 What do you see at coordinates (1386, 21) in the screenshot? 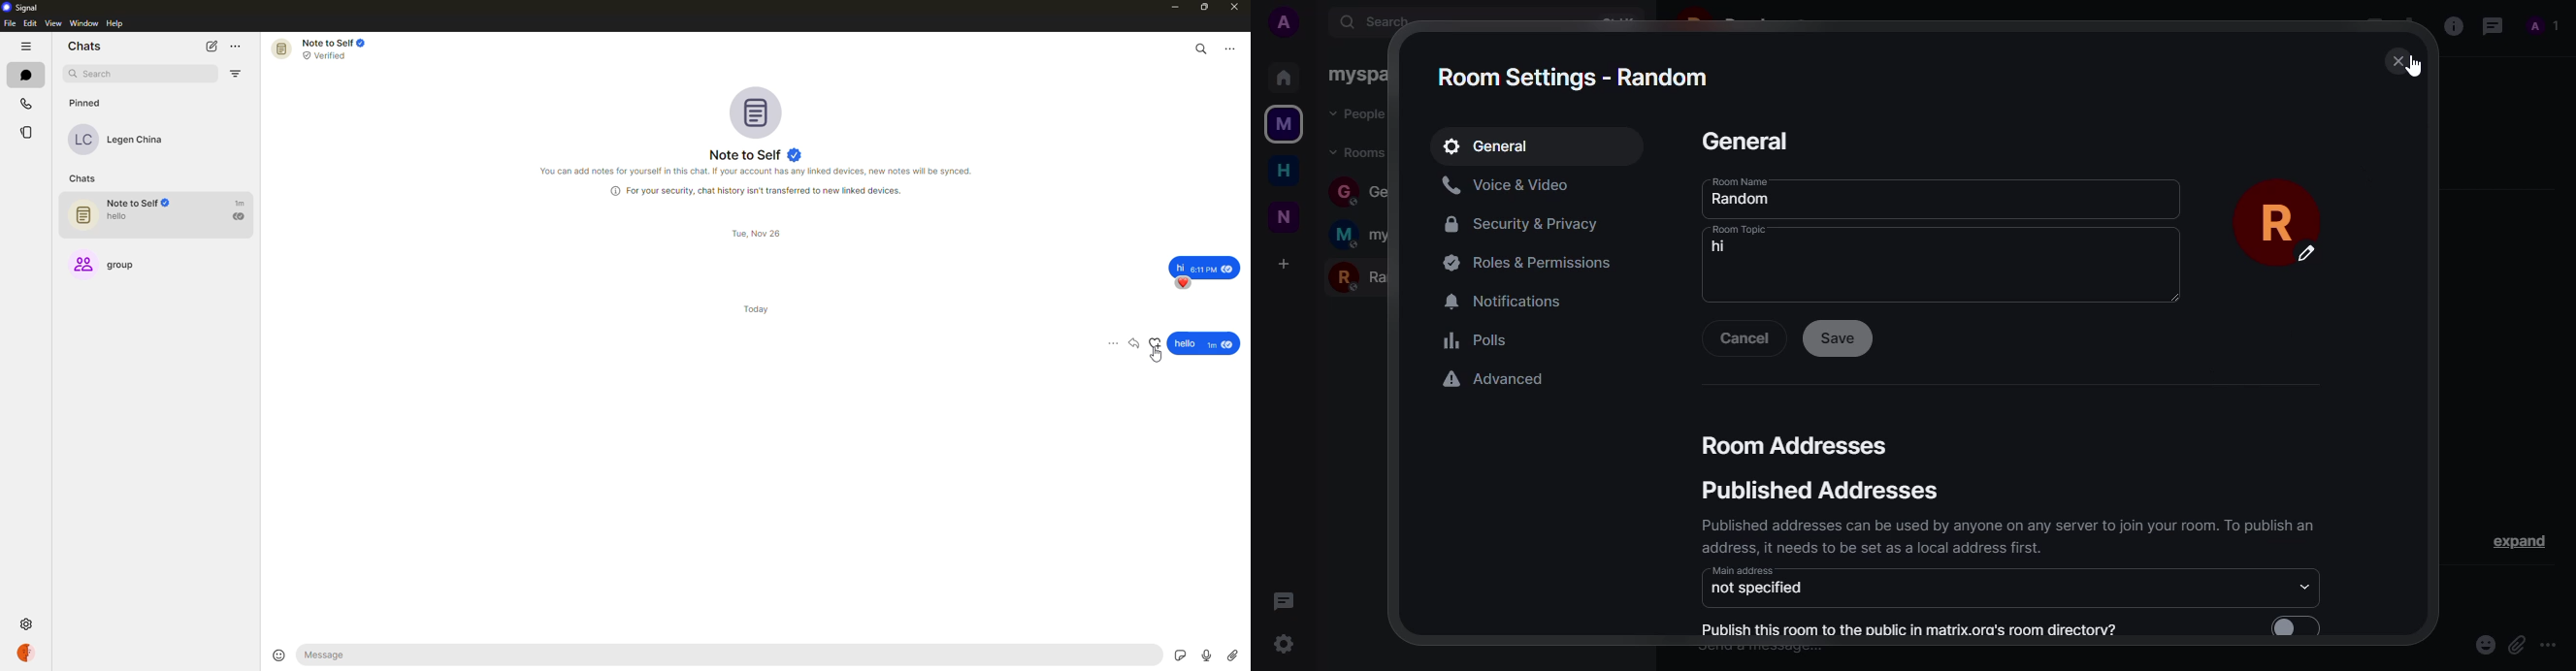
I see `search` at bounding box center [1386, 21].